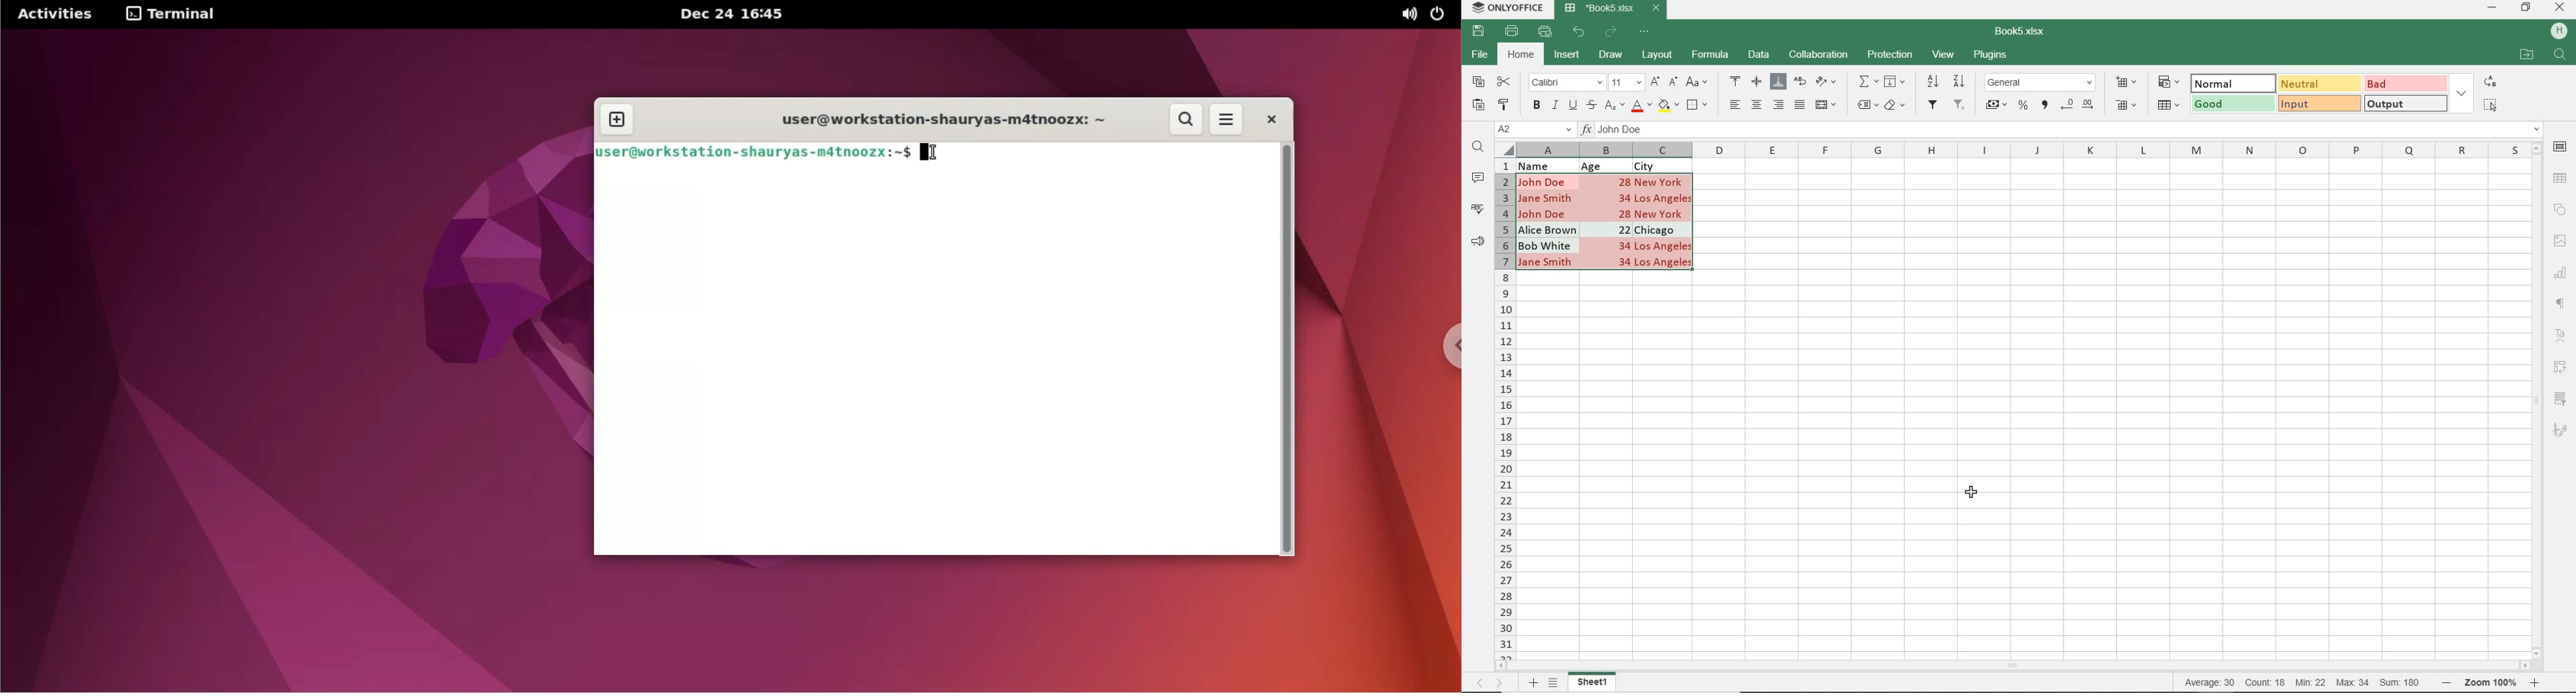 Image resolution: width=2576 pixels, height=700 pixels. Describe the element at coordinates (1580, 32) in the screenshot. I see `UNDO` at that location.